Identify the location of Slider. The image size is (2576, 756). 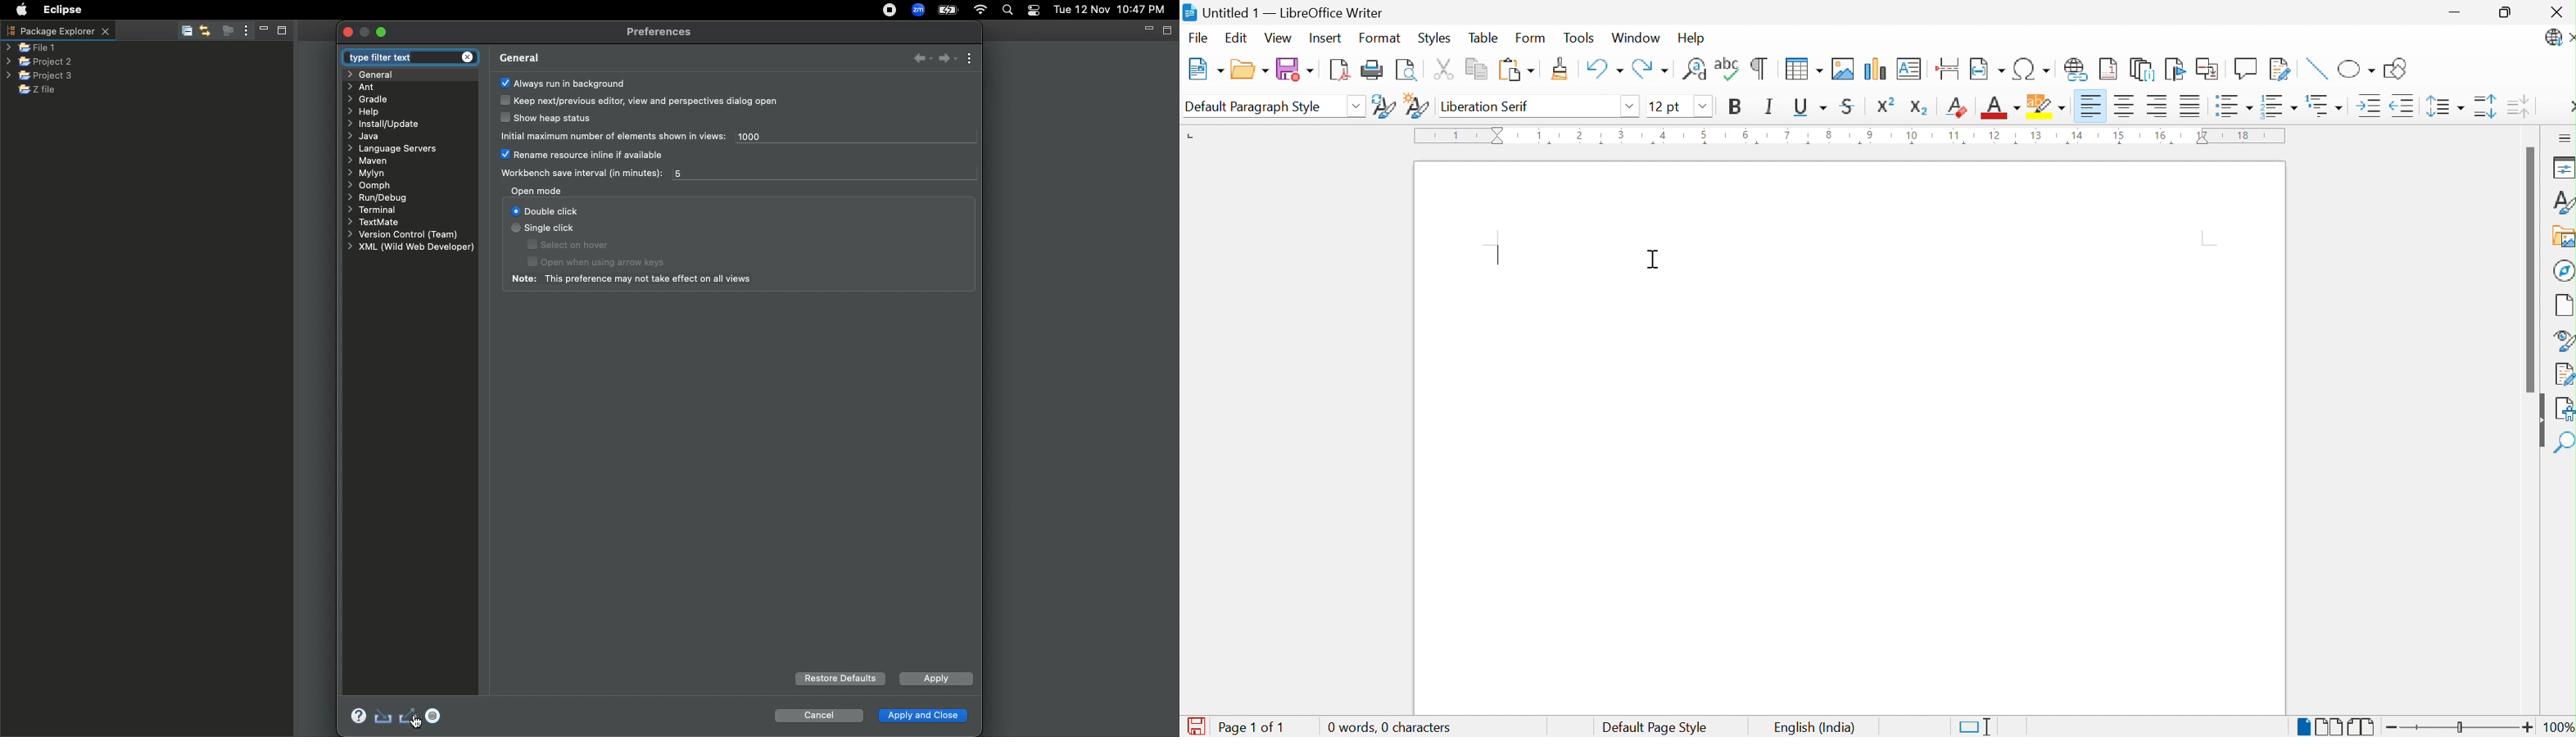
(2460, 727).